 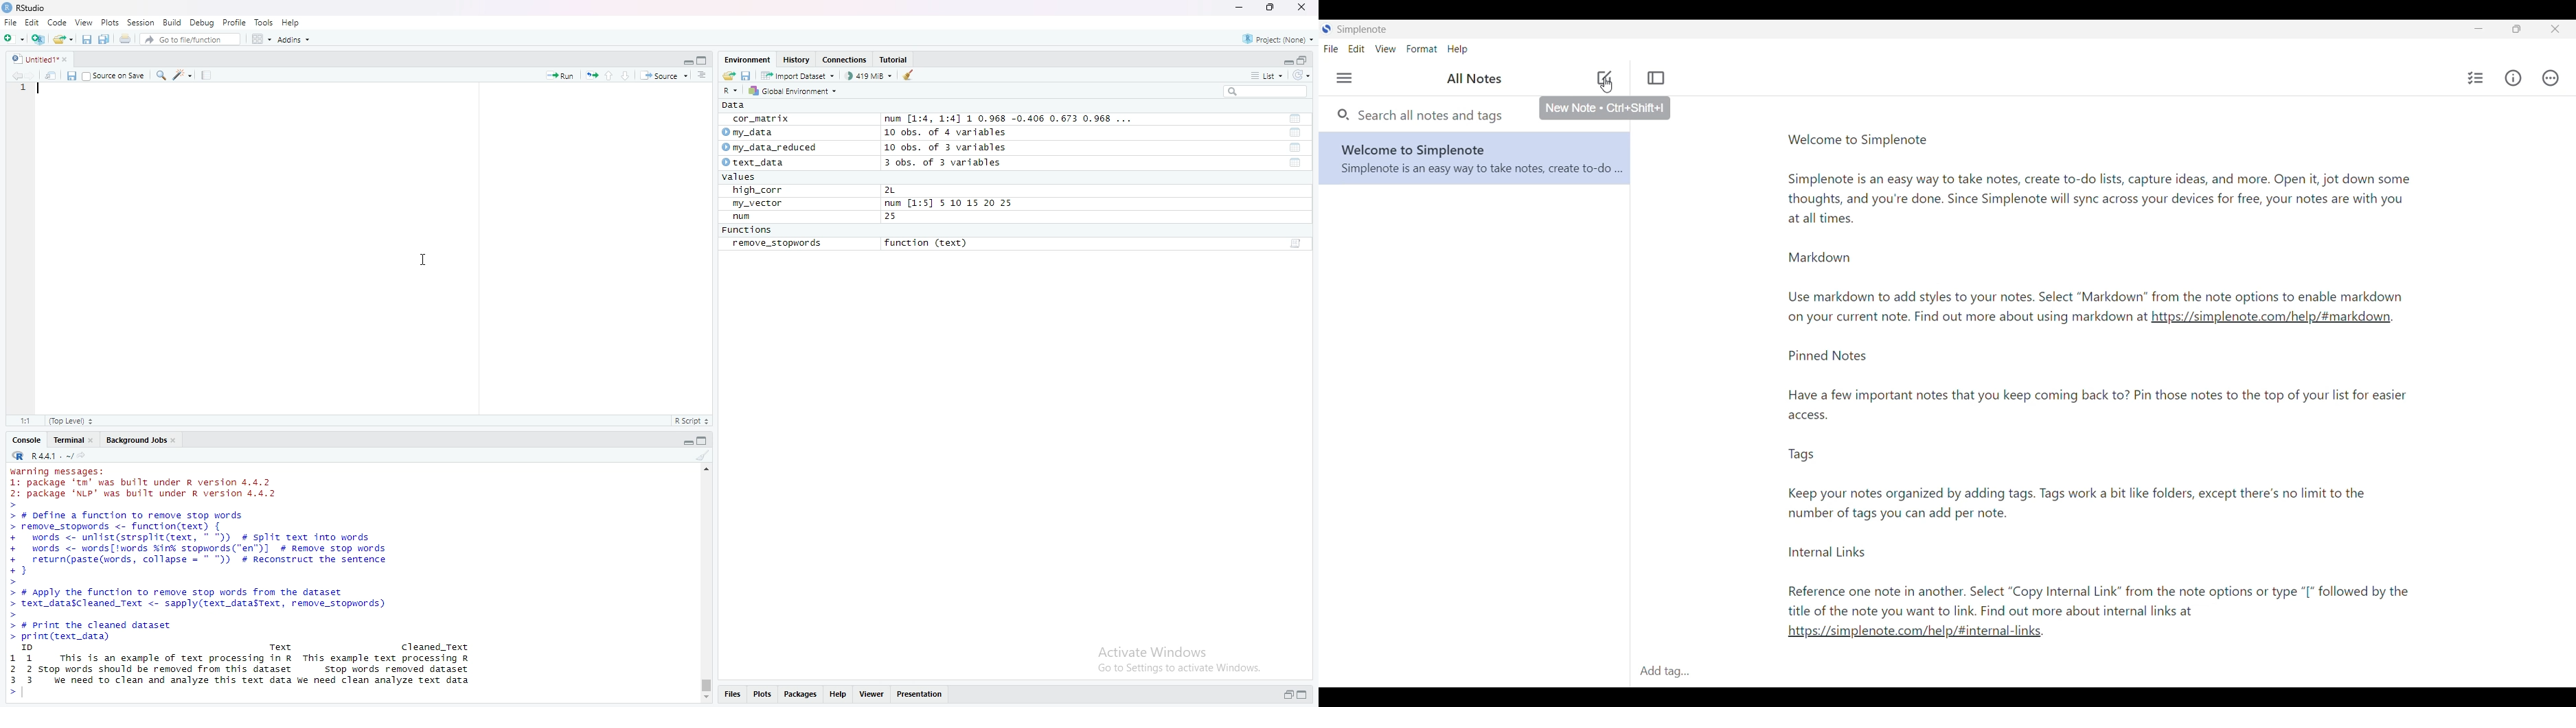 What do you see at coordinates (1356, 48) in the screenshot?
I see `Edit` at bounding box center [1356, 48].